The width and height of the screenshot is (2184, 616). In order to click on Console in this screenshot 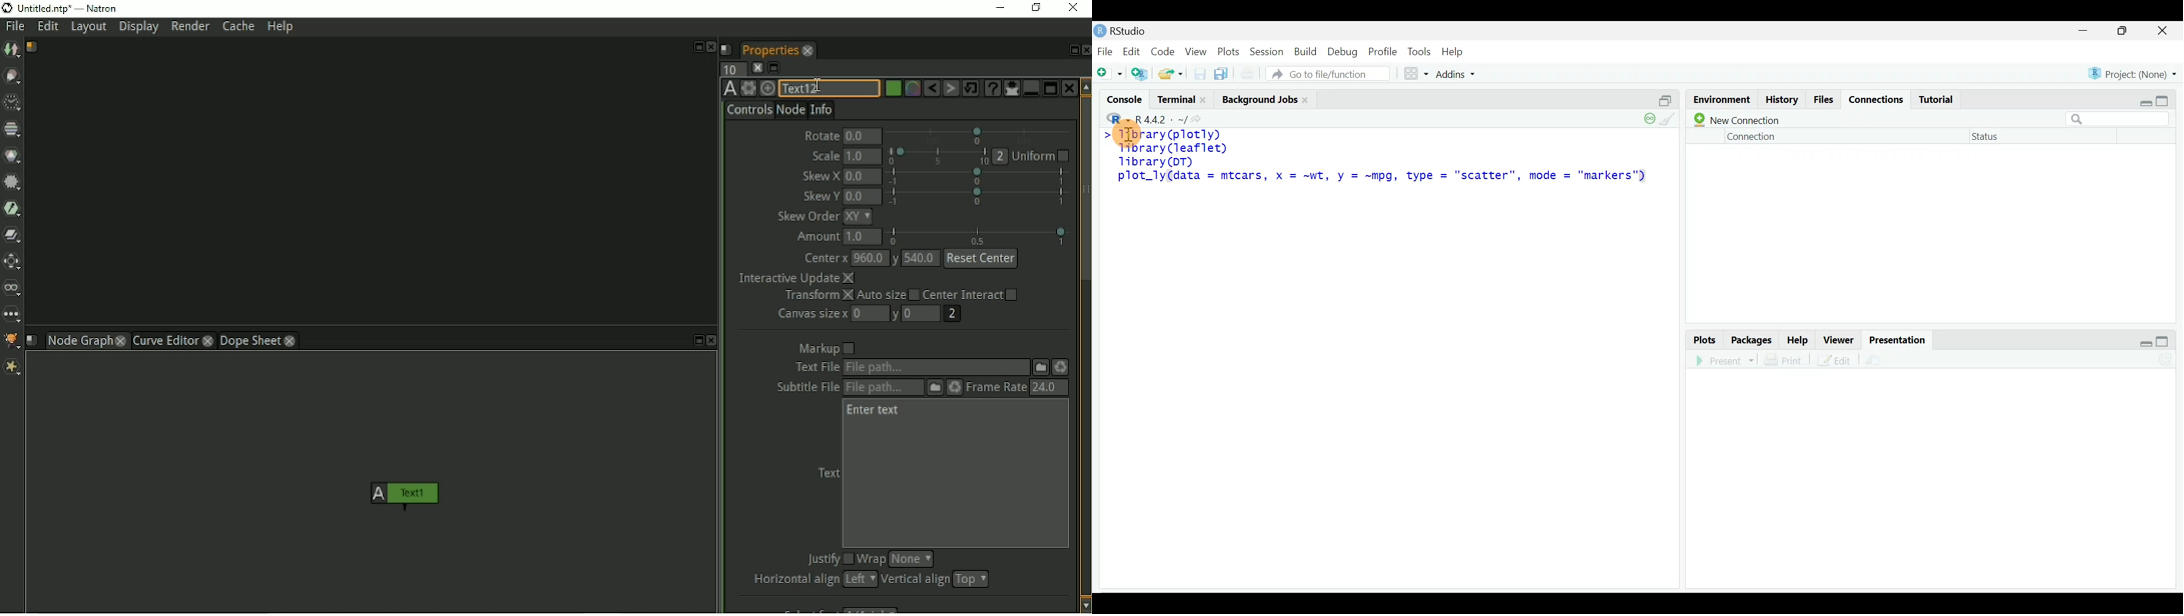, I will do `click(1126, 101)`.